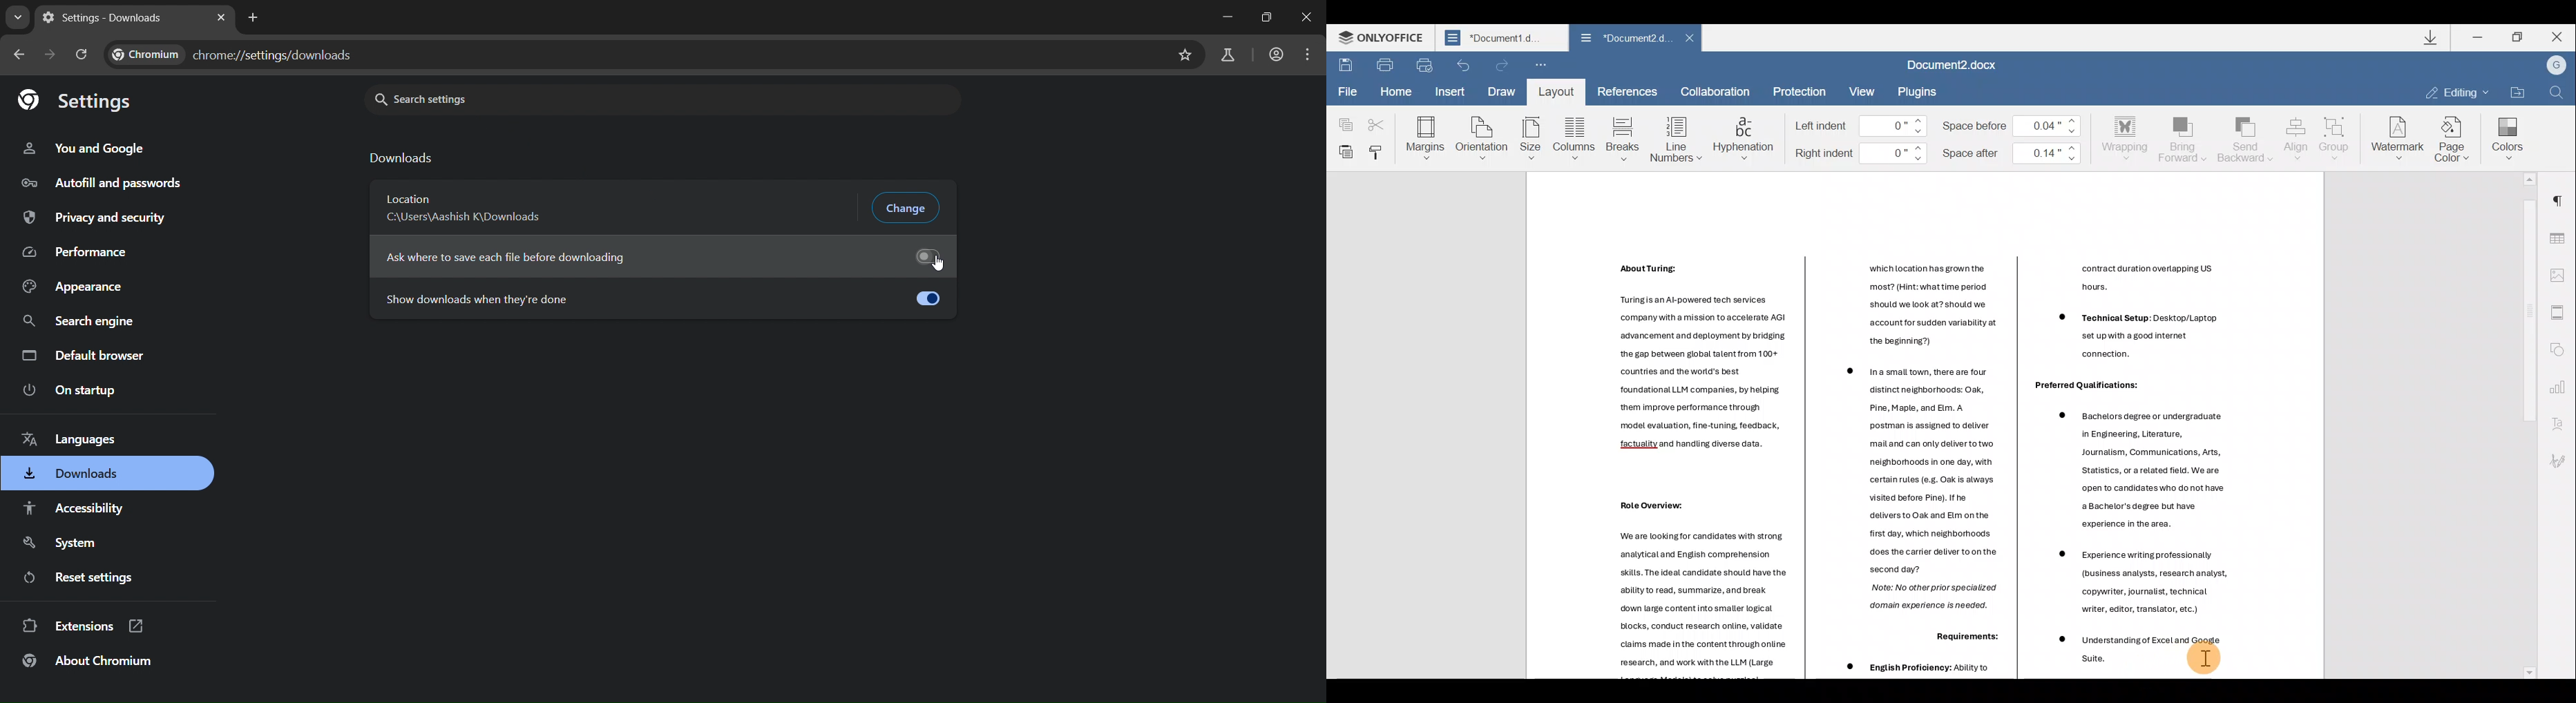  I want to click on , so click(2086, 387).